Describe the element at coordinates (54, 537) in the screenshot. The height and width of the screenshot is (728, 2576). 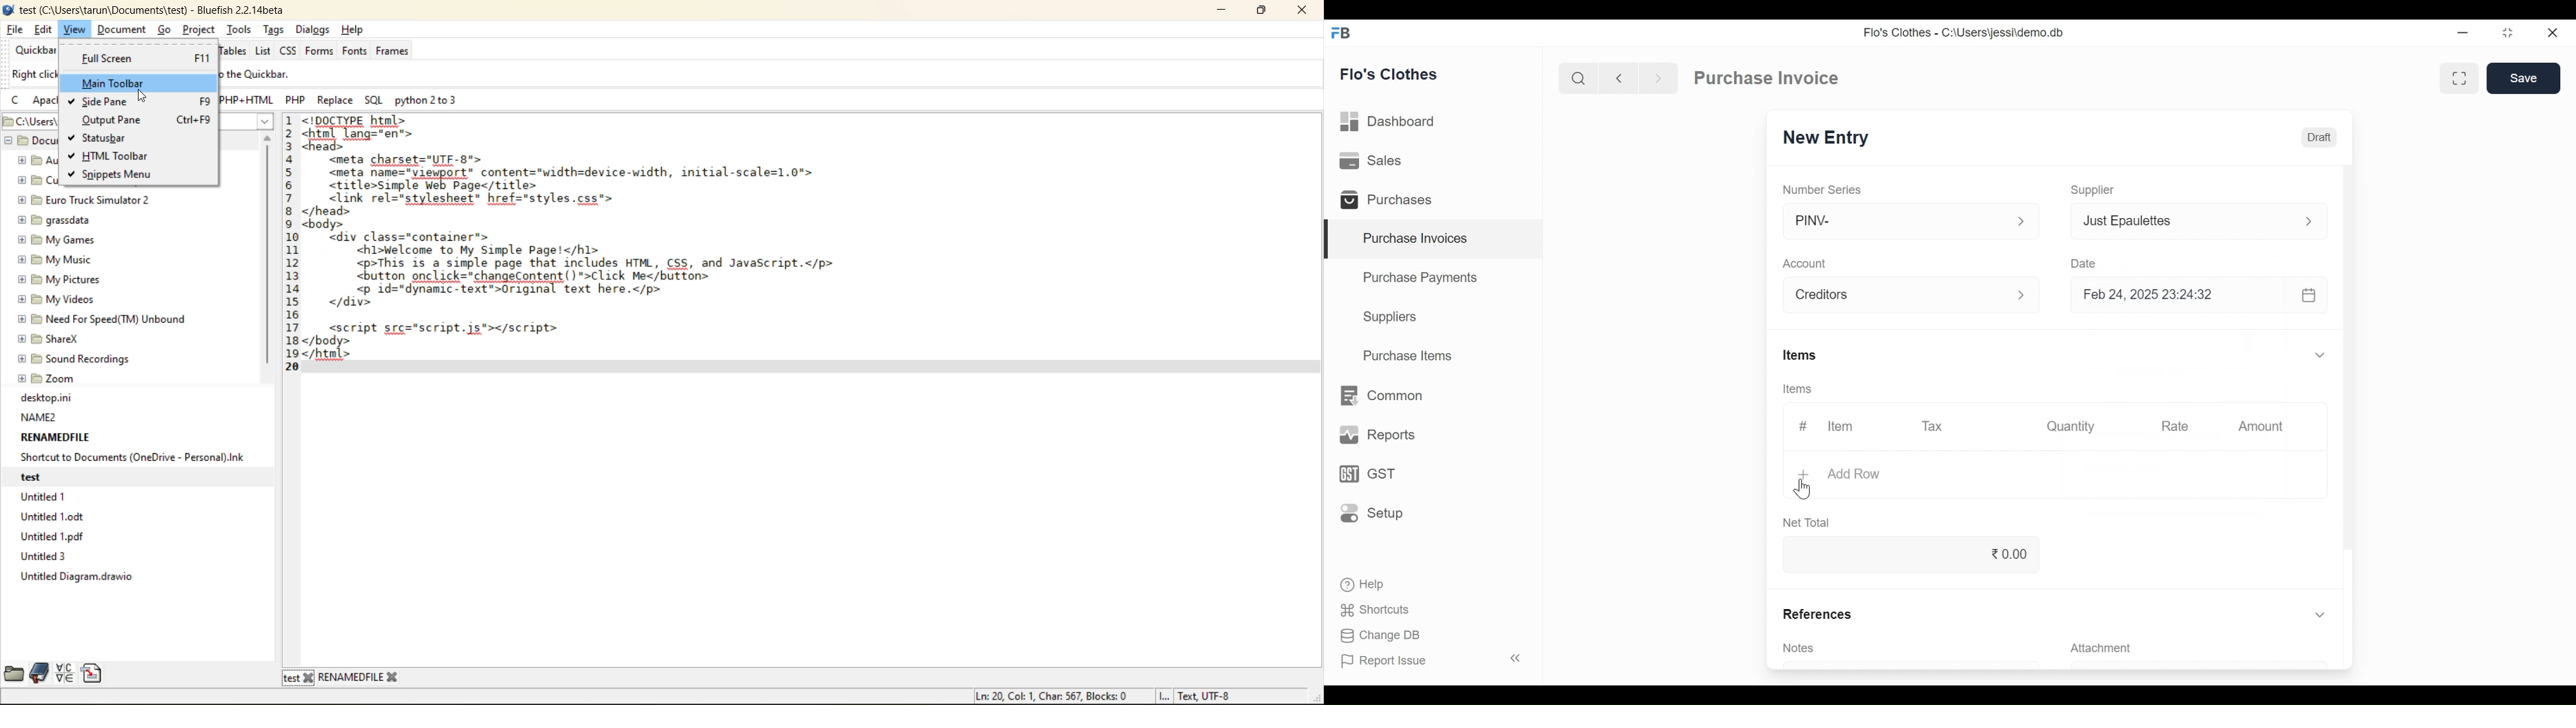
I see `Untitled 1.pdf` at that location.